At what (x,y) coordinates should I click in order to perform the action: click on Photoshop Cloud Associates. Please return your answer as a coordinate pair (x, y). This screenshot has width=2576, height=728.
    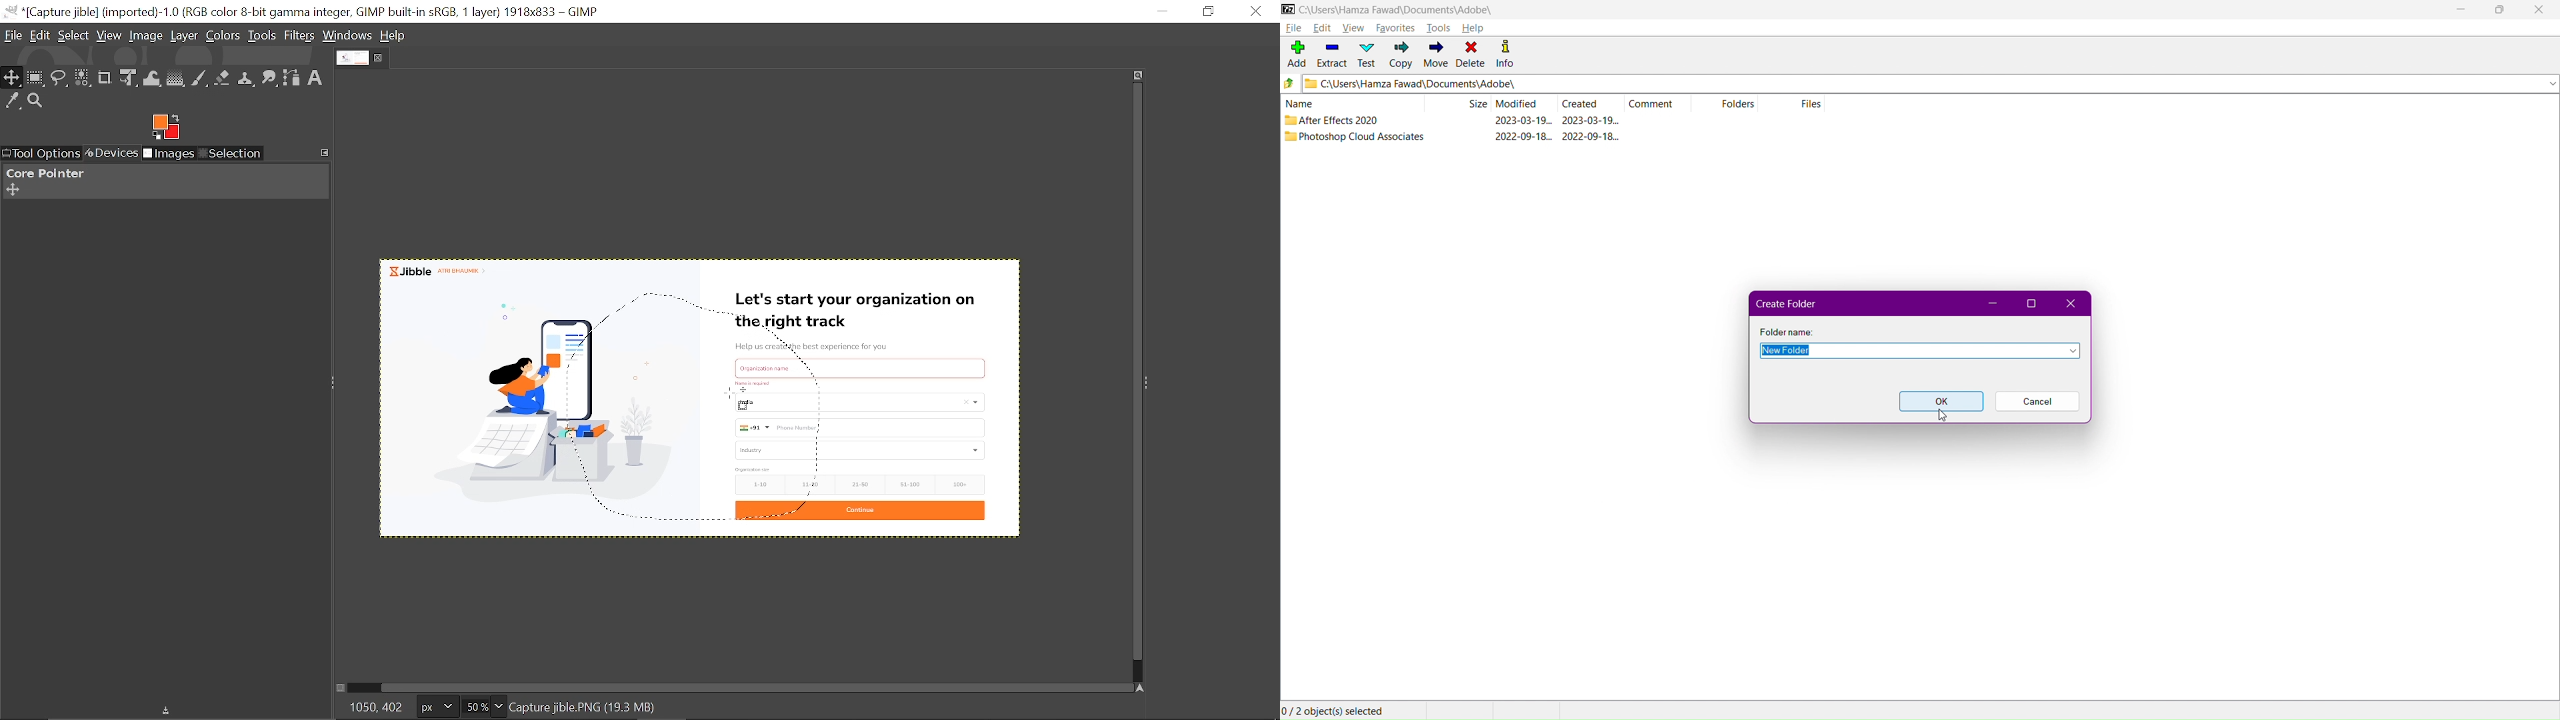
    Looking at the image, I should click on (1363, 136).